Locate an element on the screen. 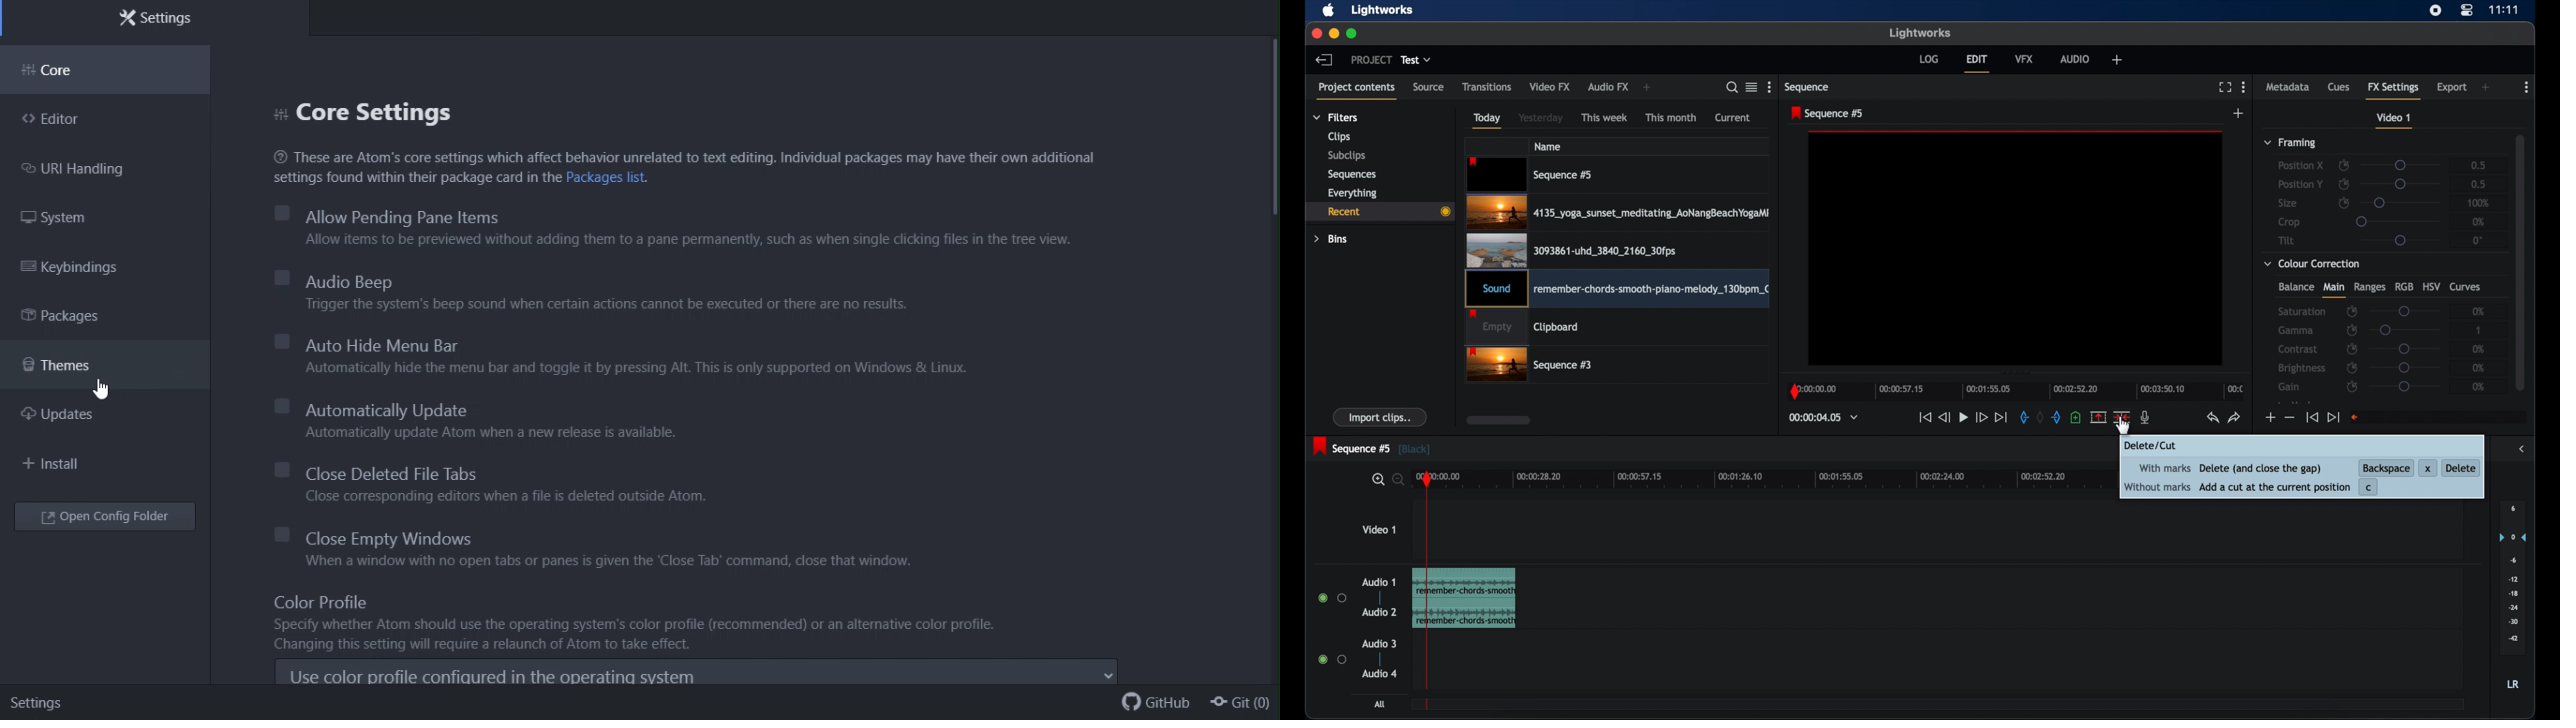  timecodes and reels is located at coordinates (1823, 417).